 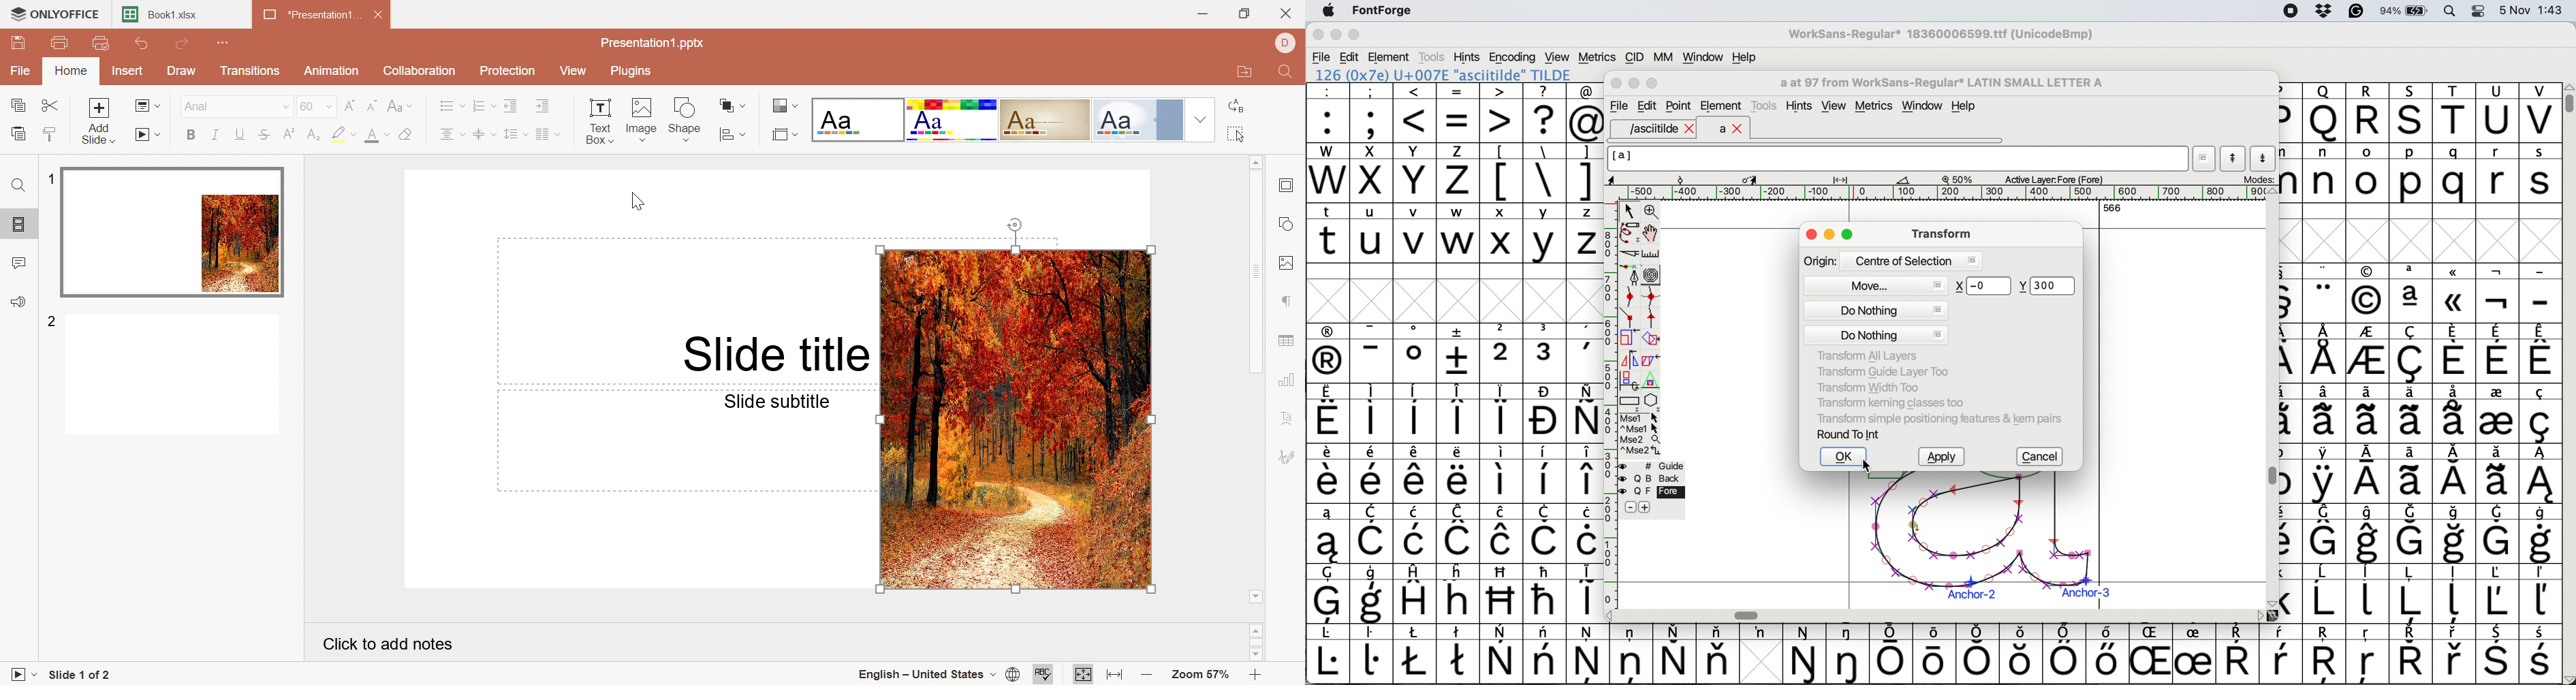 I want to click on w, so click(x=1458, y=233).